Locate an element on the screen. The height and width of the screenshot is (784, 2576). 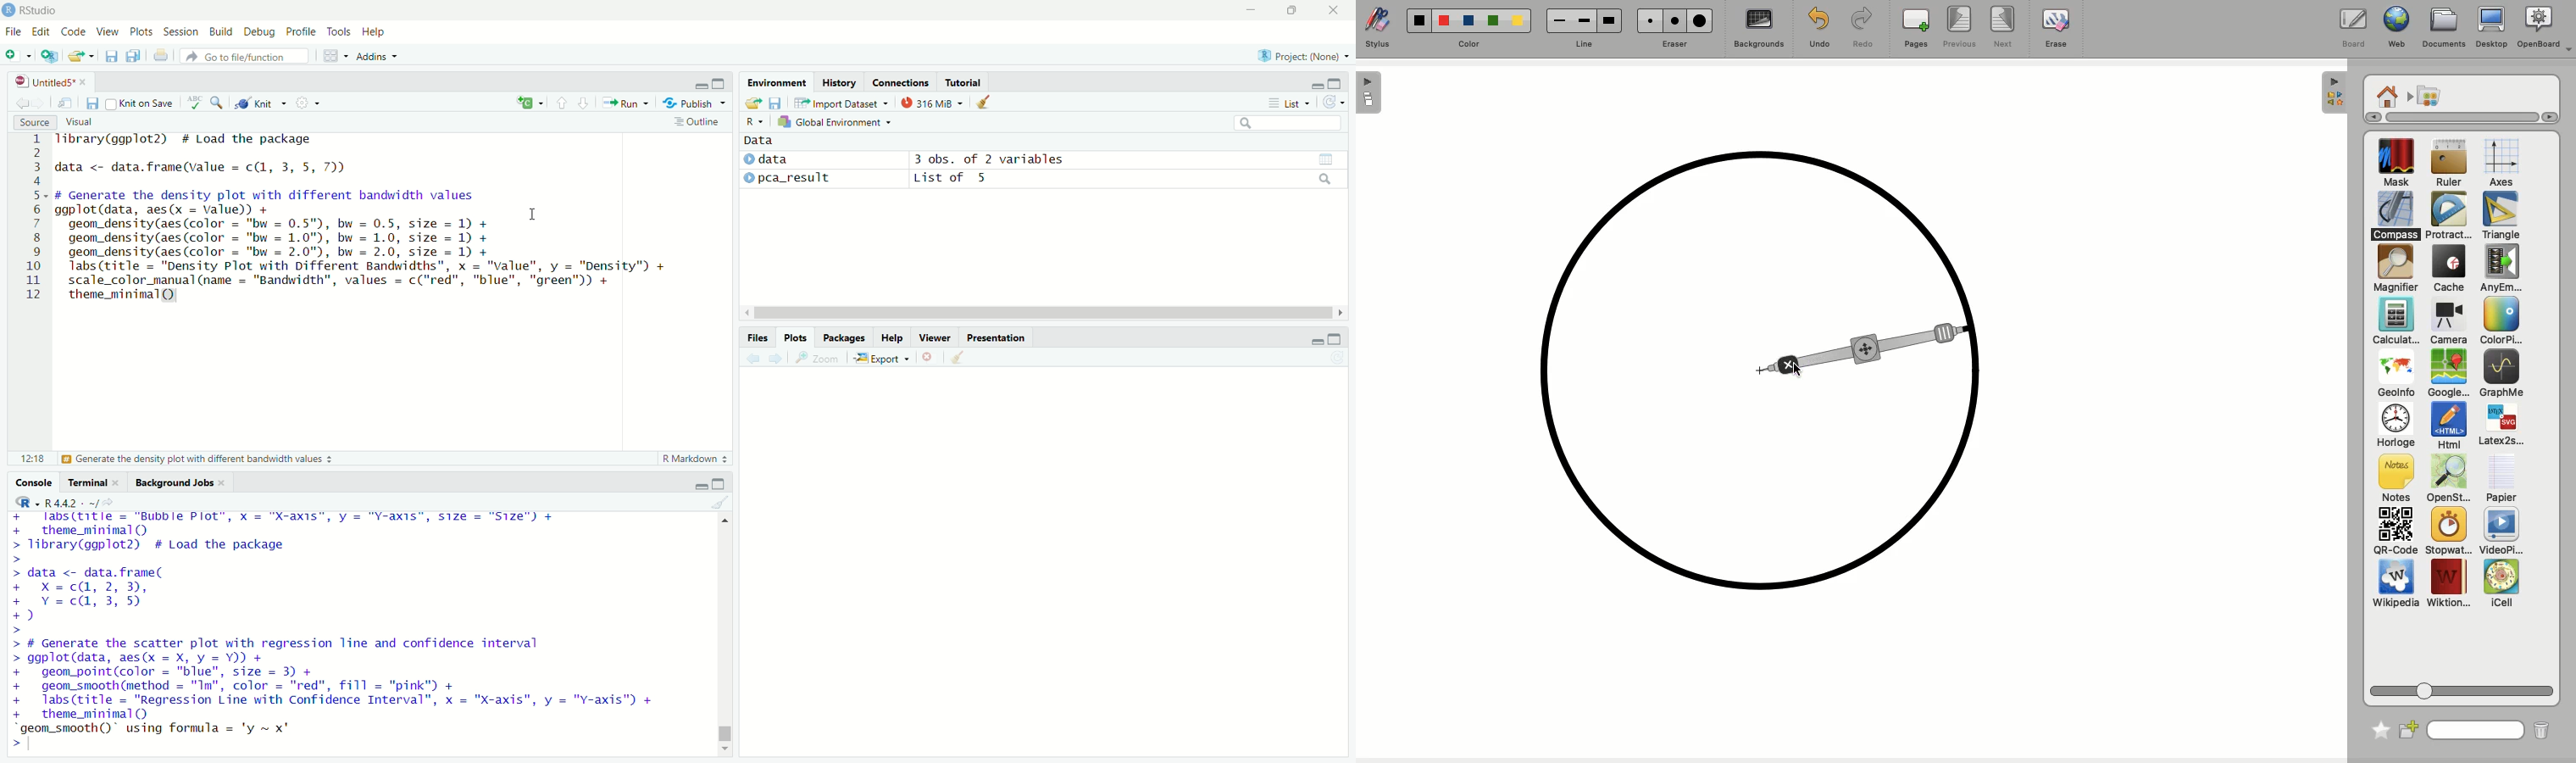
Build is located at coordinates (221, 30).